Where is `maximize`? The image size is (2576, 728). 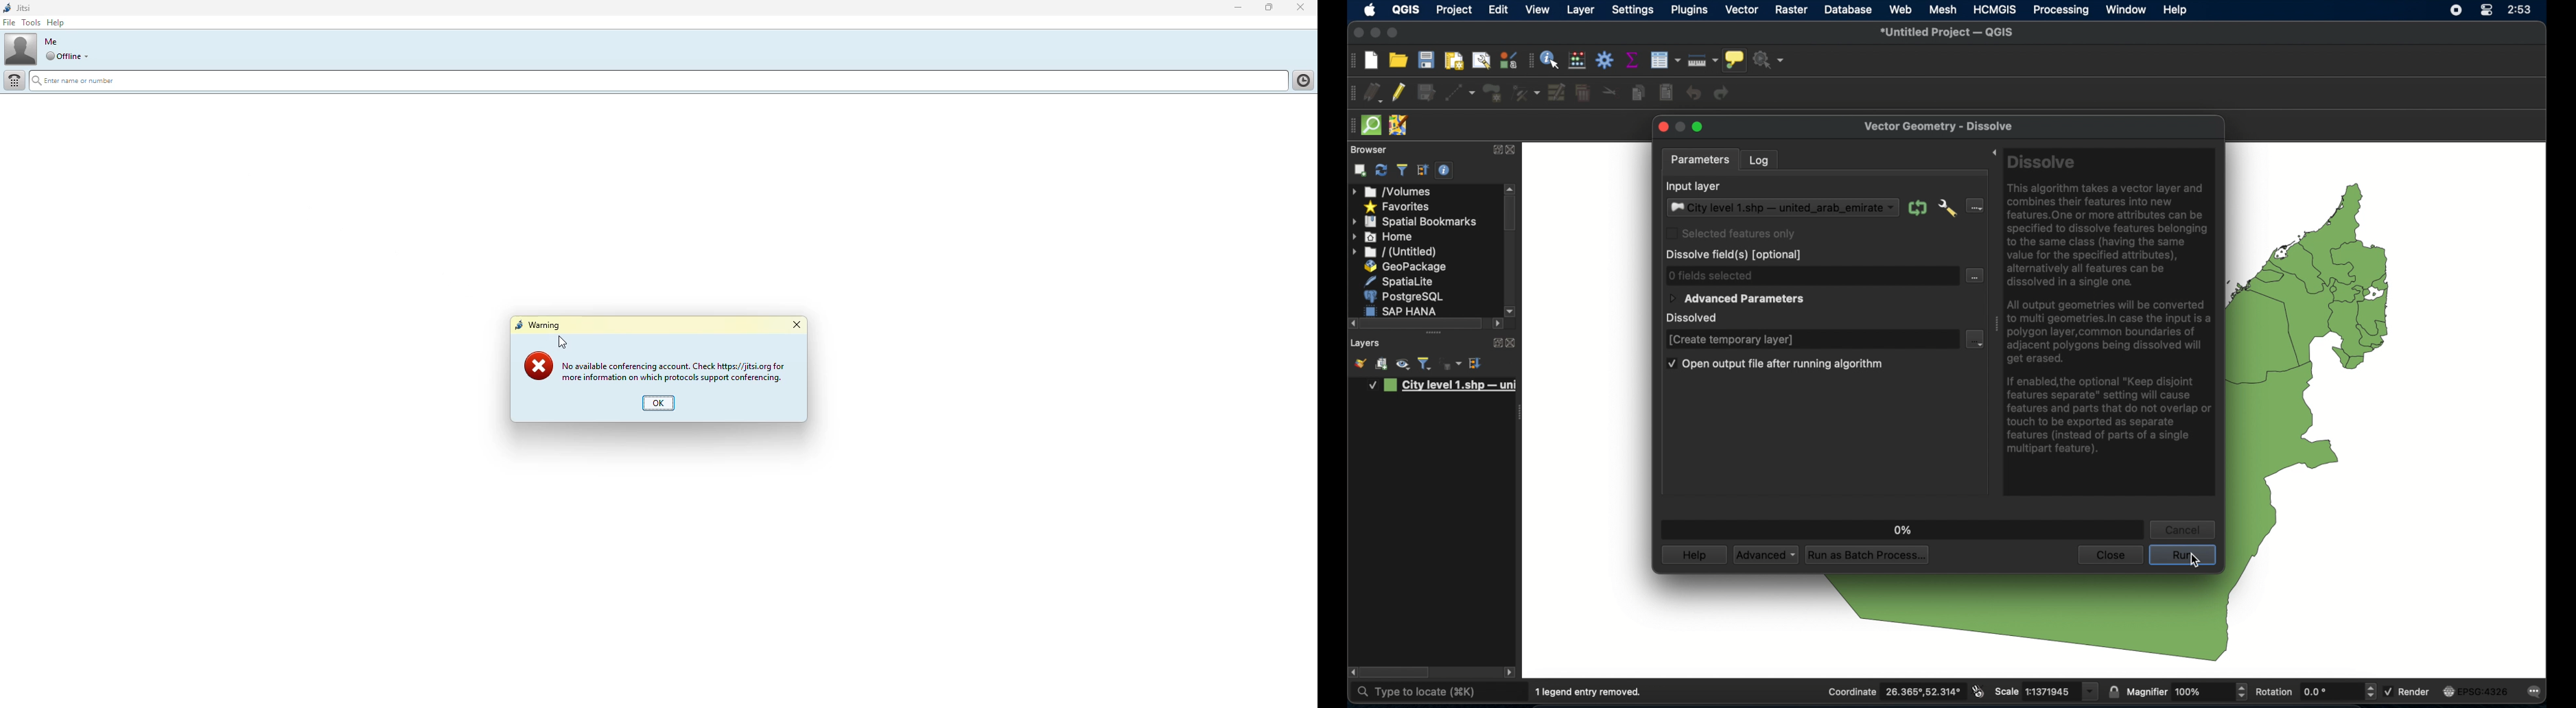
maximize is located at coordinates (1268, 9).